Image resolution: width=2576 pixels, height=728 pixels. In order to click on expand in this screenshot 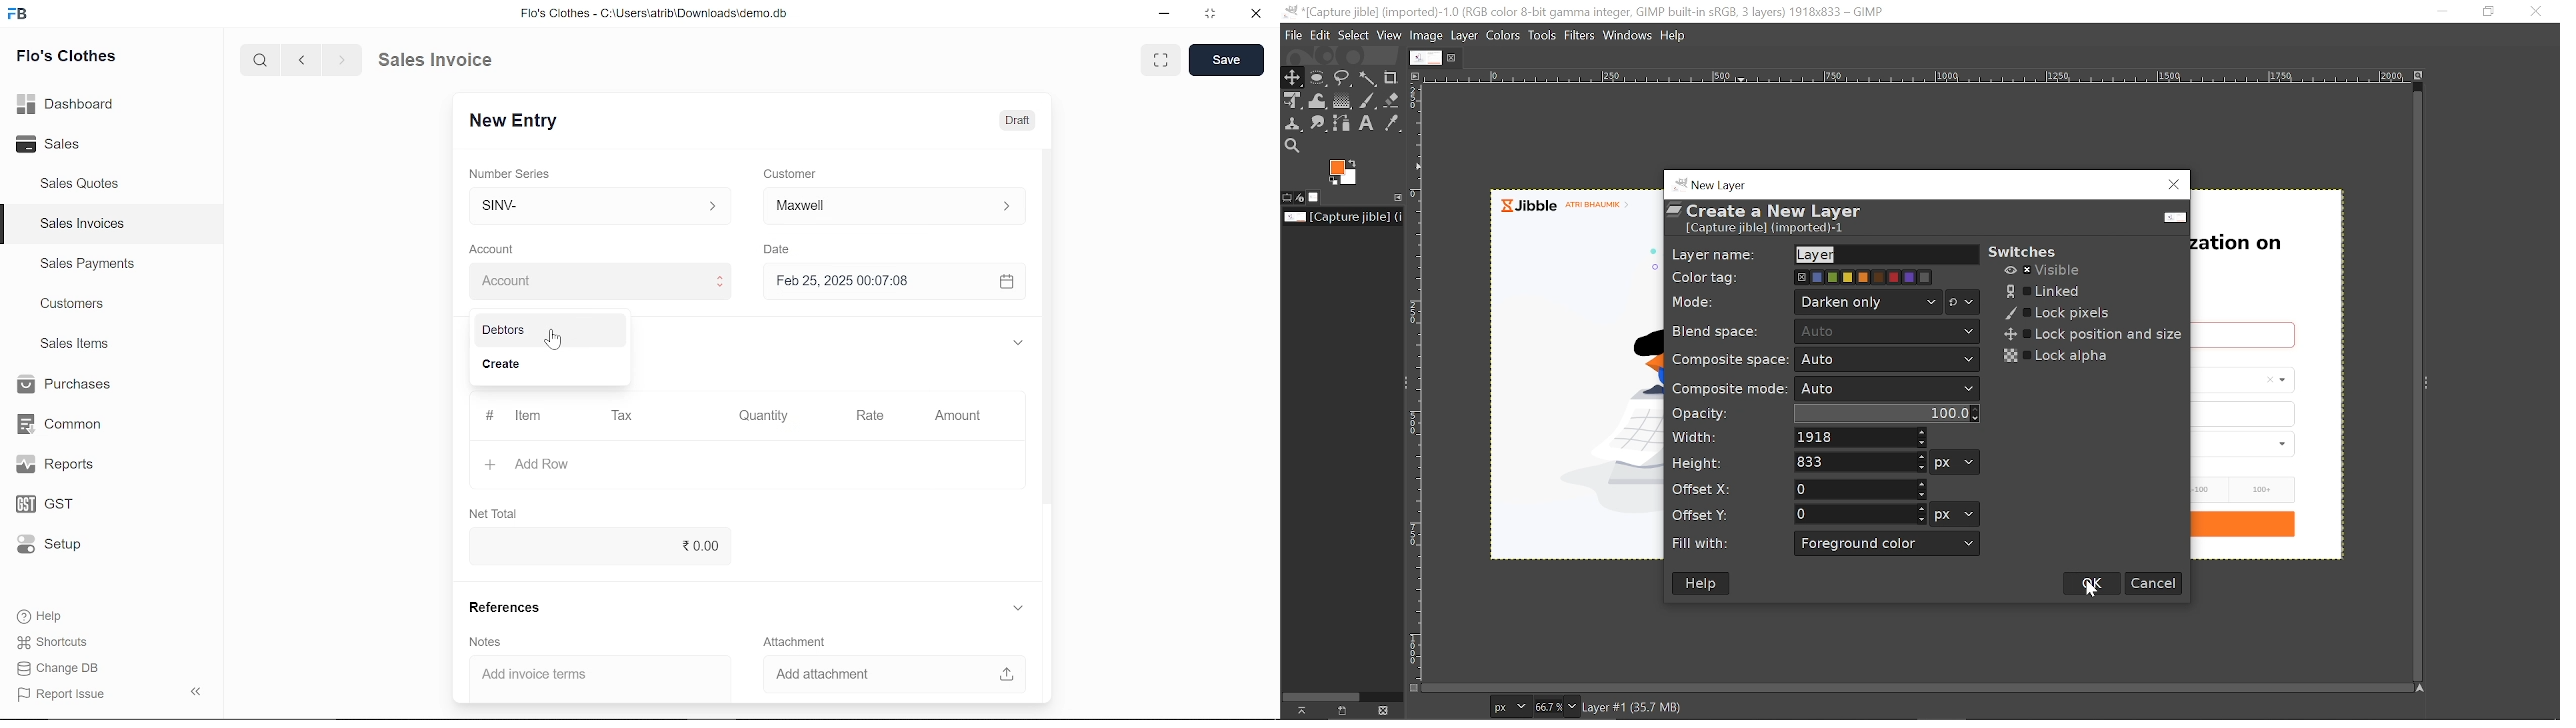, I will do `click(1020, 608)`.